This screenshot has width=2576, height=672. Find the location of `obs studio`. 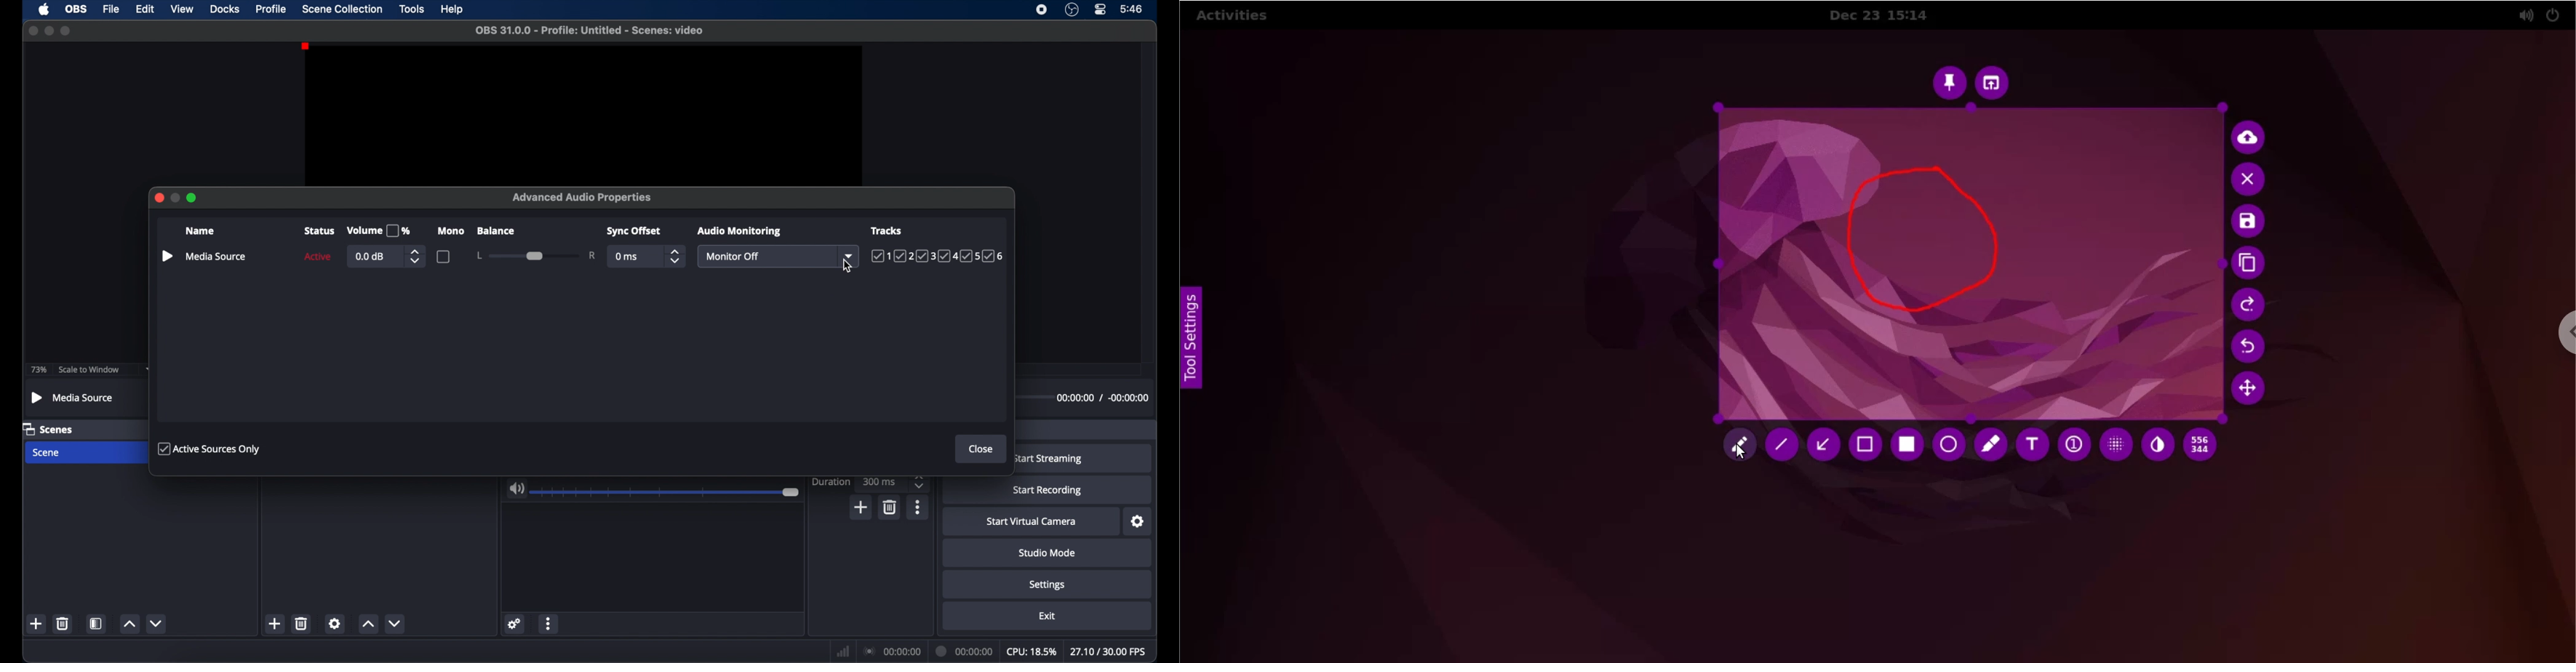

obs studio is located at coordinates (1071, 10).